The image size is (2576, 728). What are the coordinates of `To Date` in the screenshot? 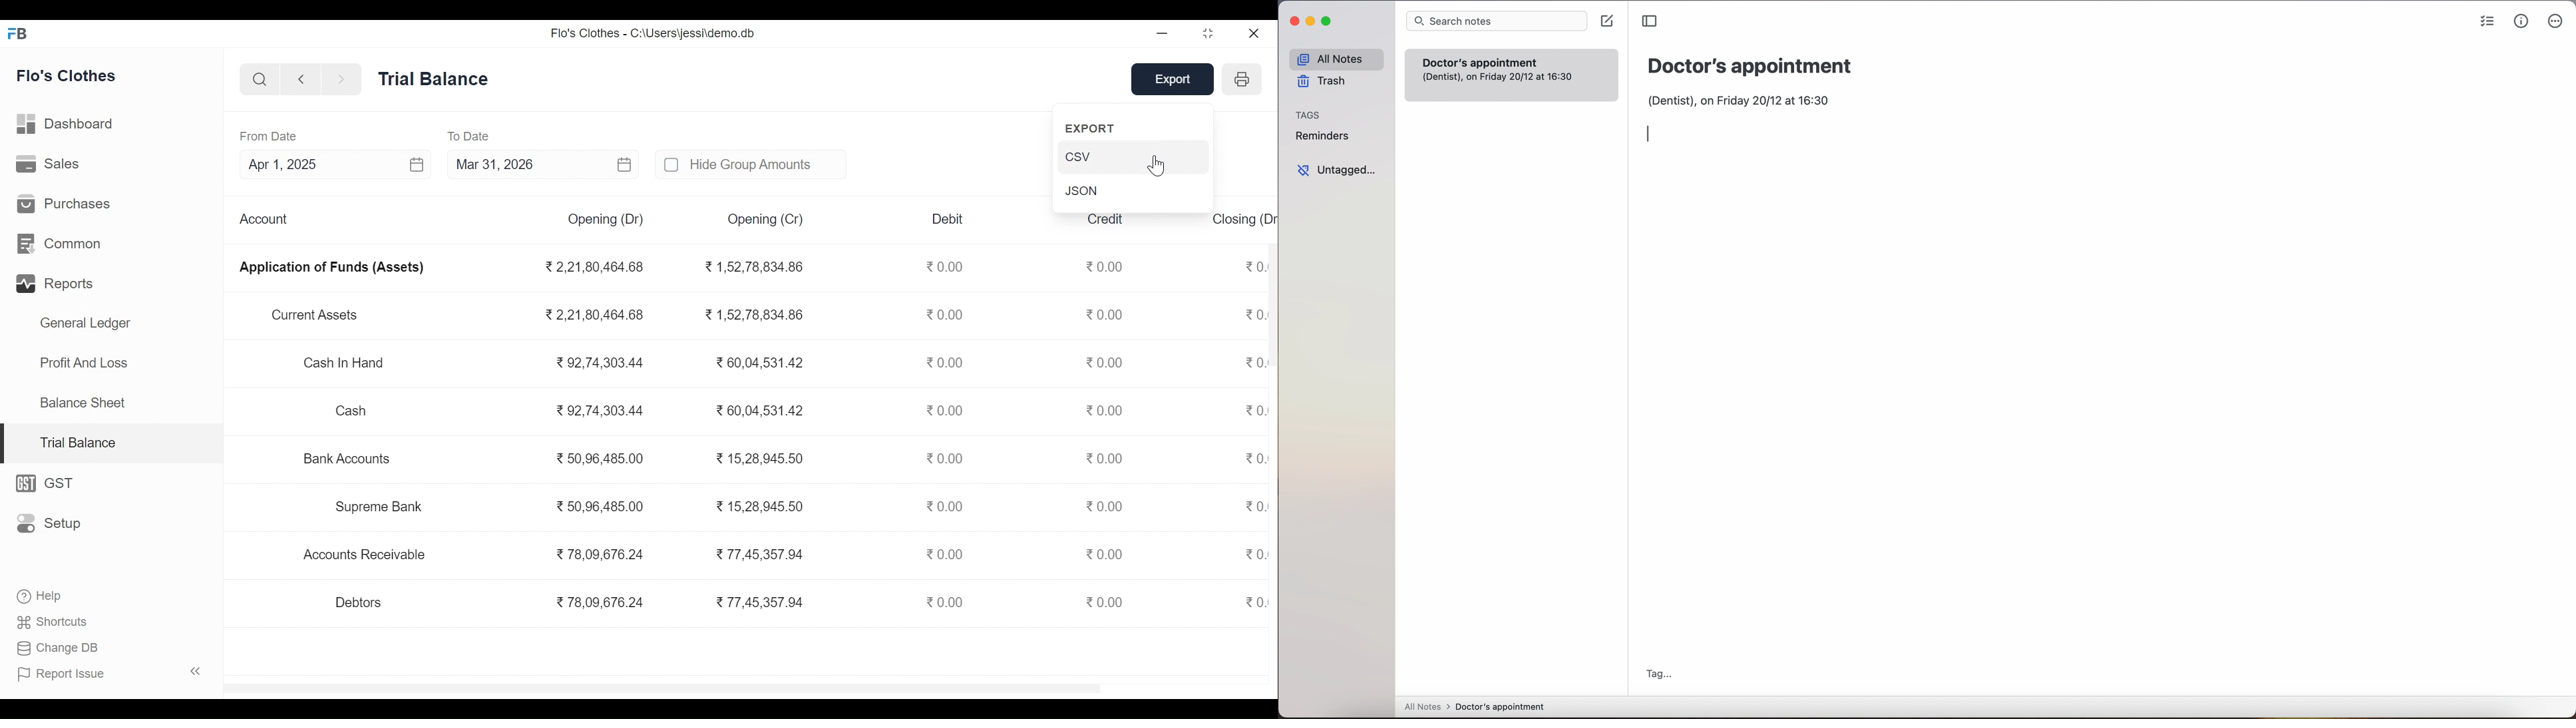 It's located at (471, 135).